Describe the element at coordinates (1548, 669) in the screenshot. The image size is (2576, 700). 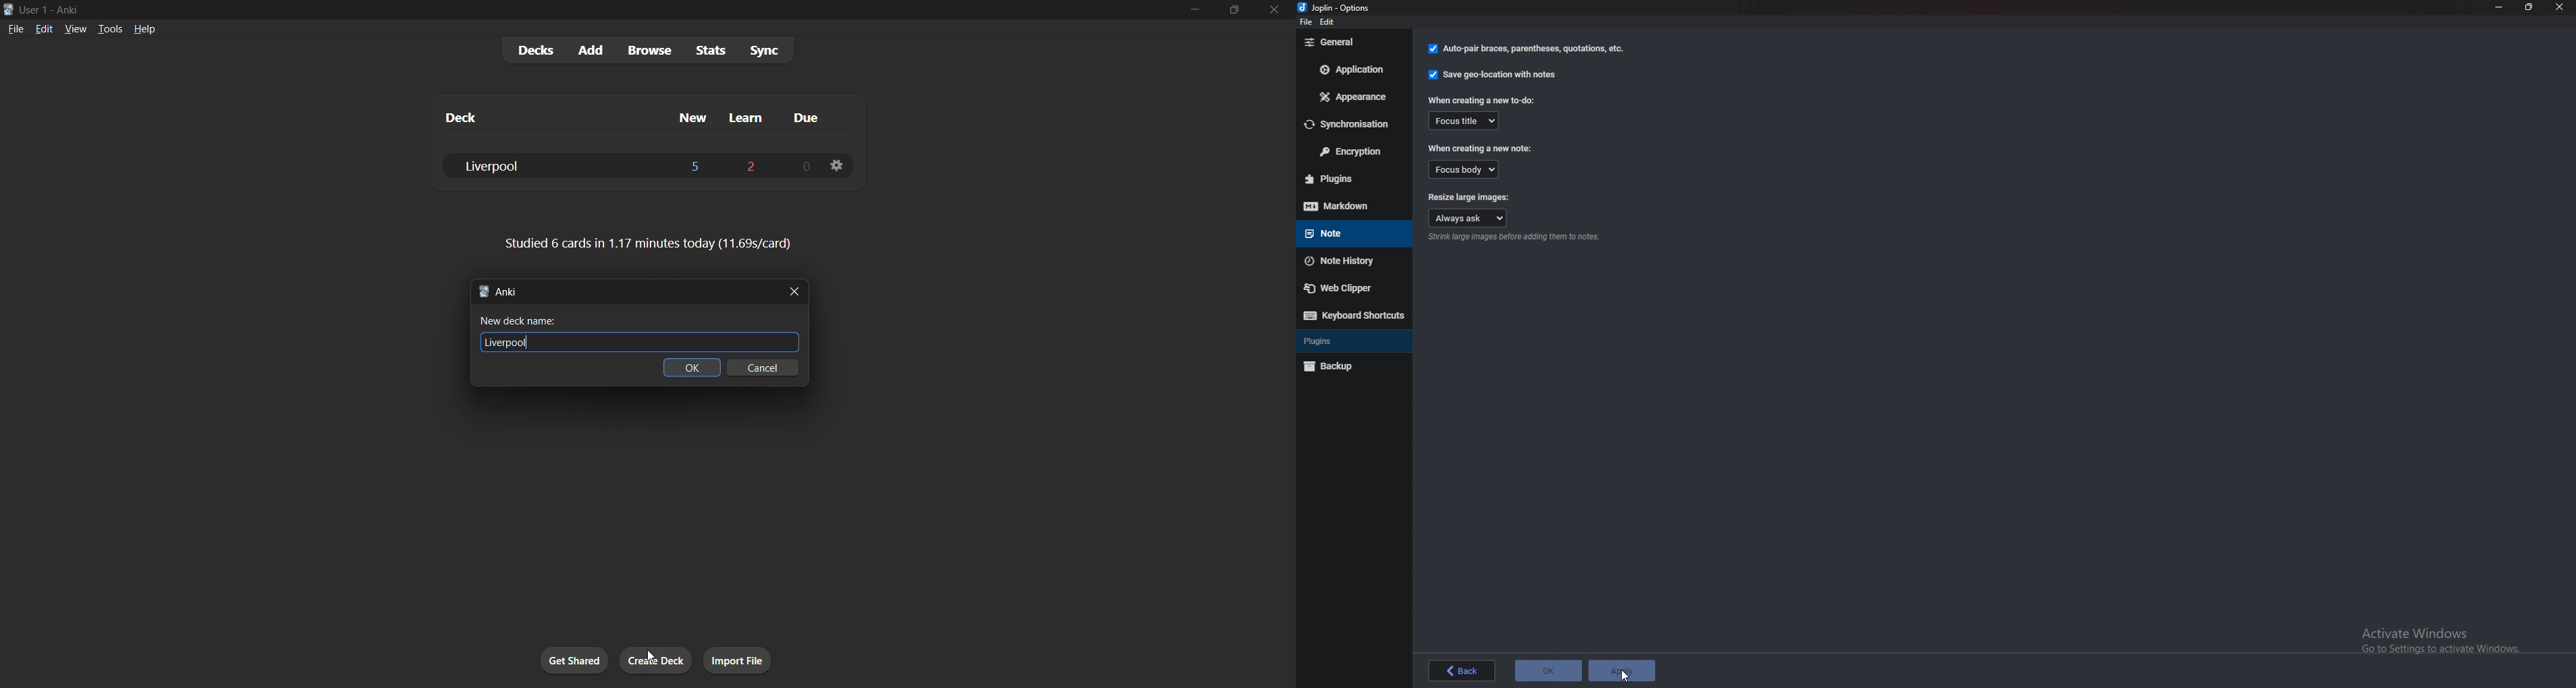
I see `ok` at that location.